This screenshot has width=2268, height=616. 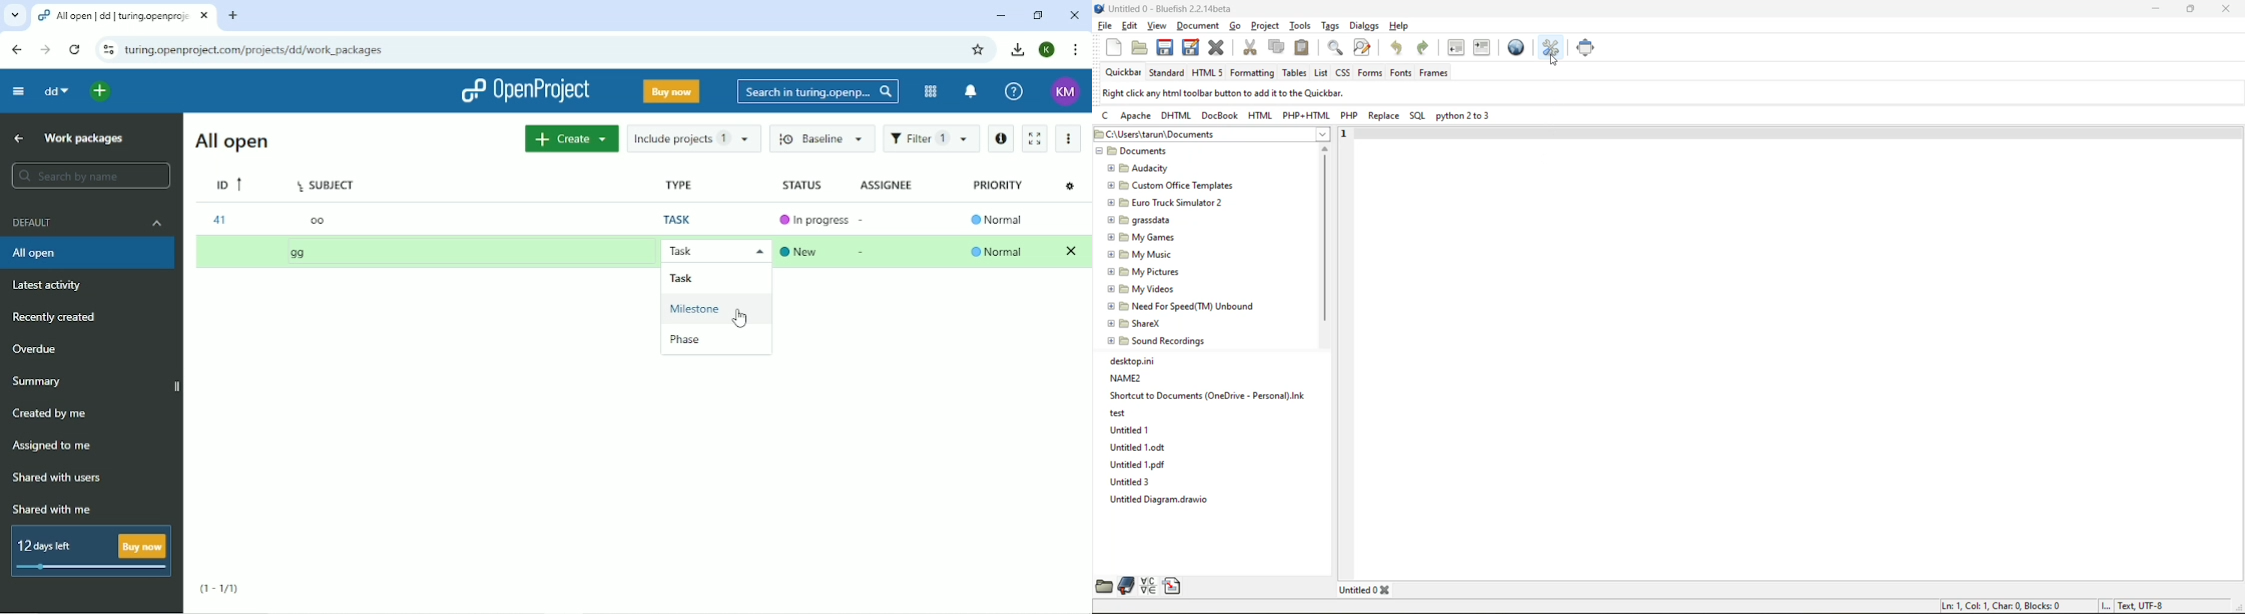 I want to click on @ [E9 Sound Recordings, so click(x=1158, y=341).